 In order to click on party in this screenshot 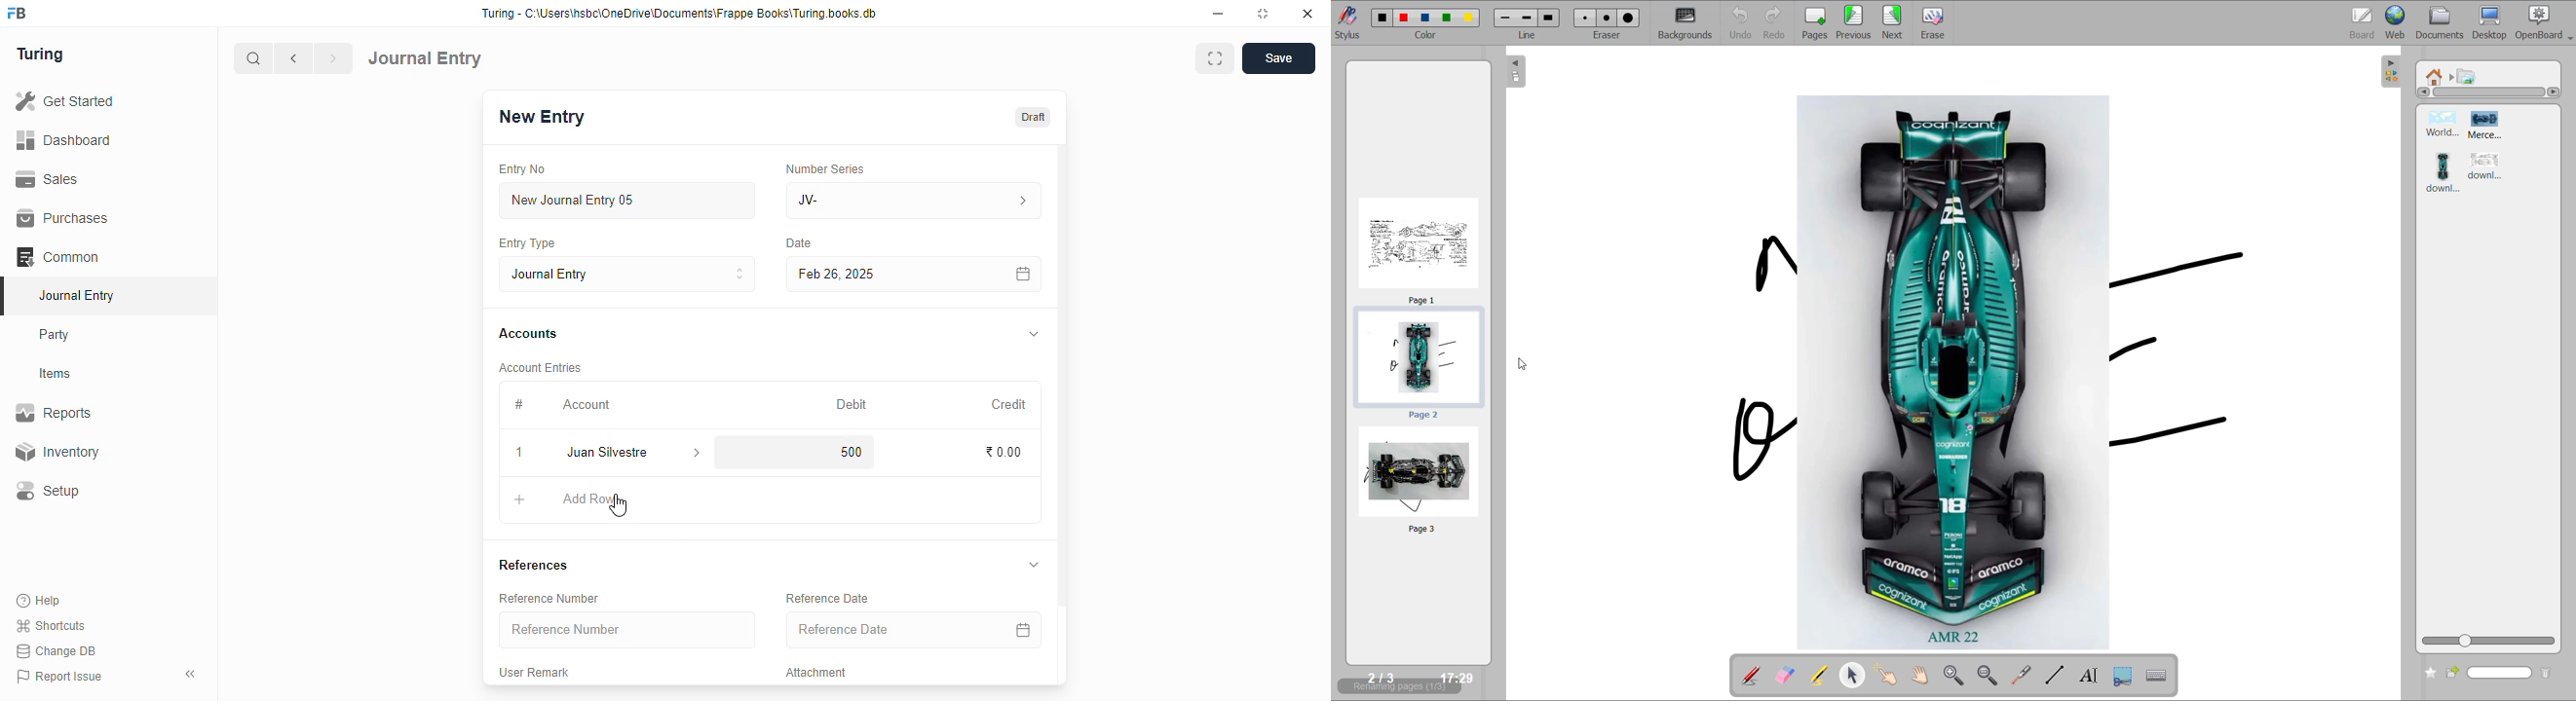, I will do `click(57, 335)`.